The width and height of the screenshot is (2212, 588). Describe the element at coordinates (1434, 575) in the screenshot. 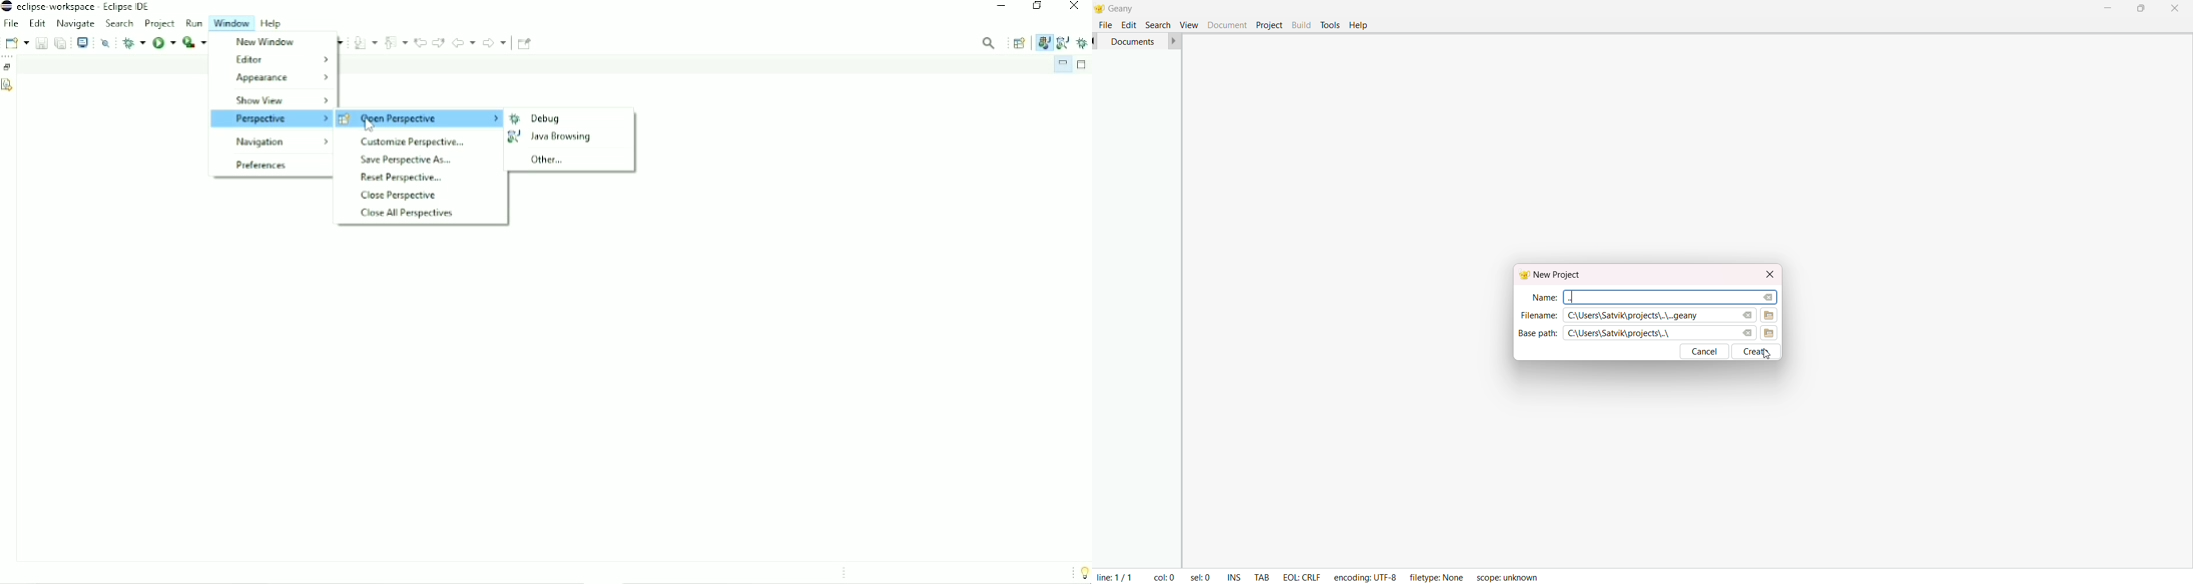

I see `filetype: None` at that location.